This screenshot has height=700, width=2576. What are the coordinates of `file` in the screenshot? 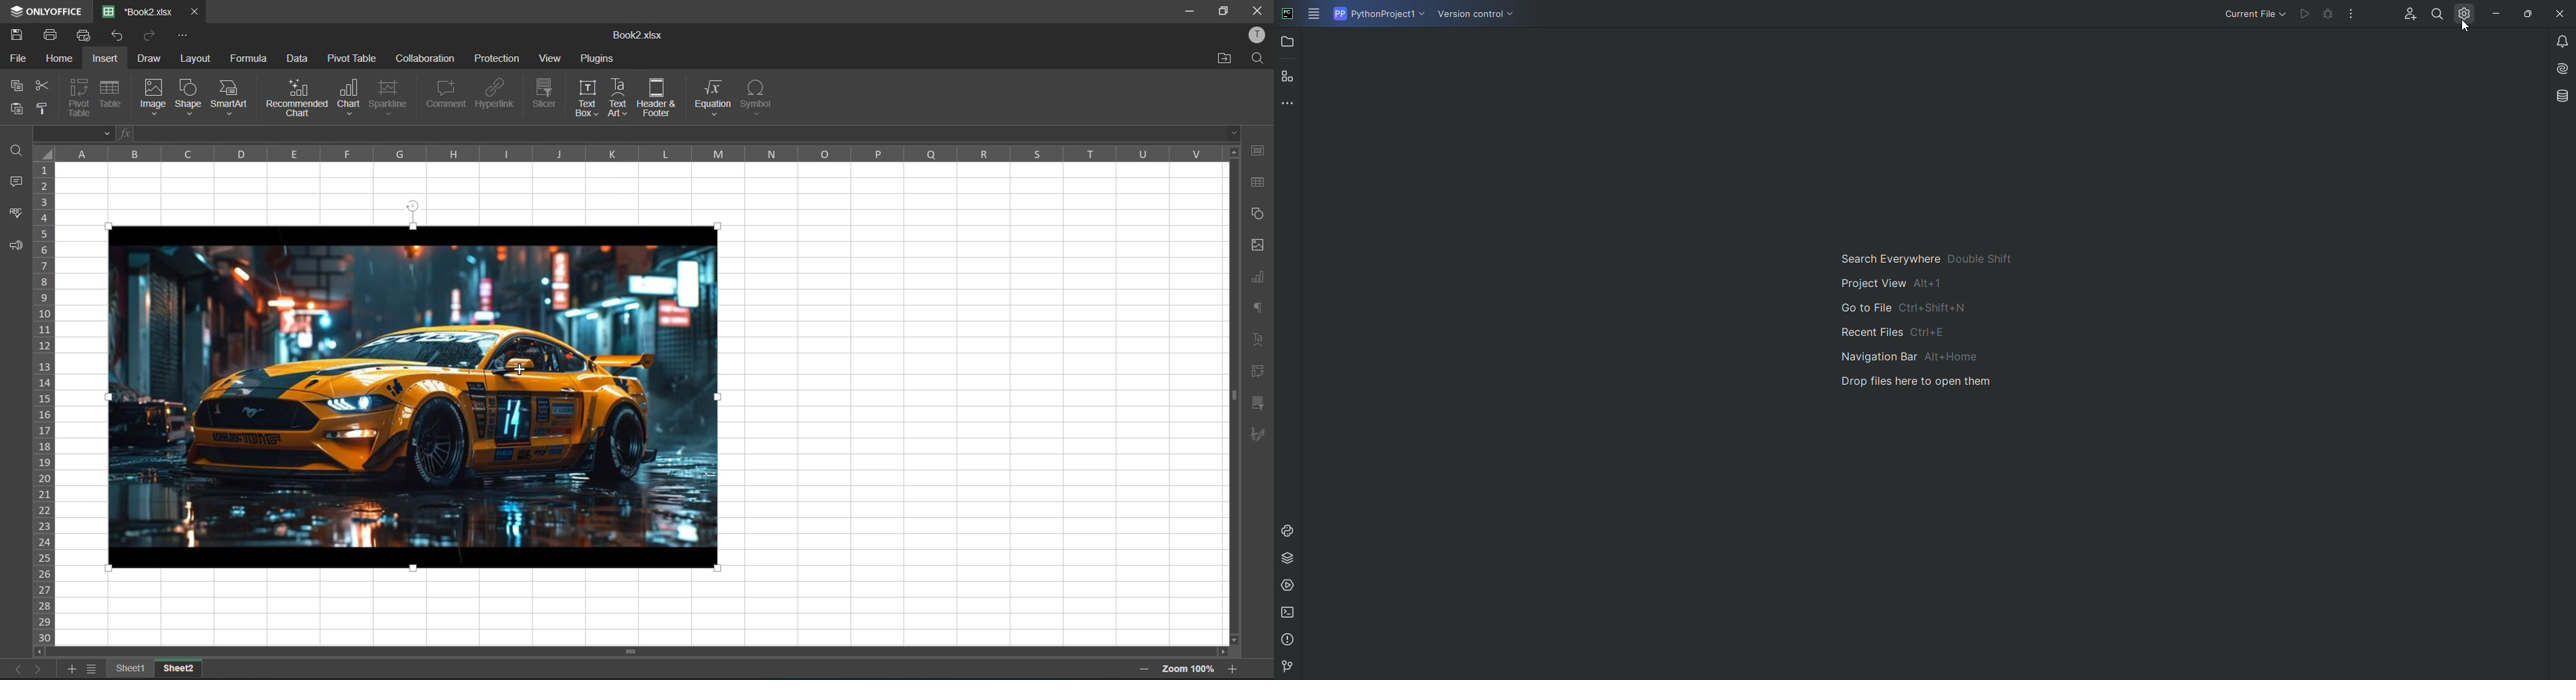 It's located at (17, 59).